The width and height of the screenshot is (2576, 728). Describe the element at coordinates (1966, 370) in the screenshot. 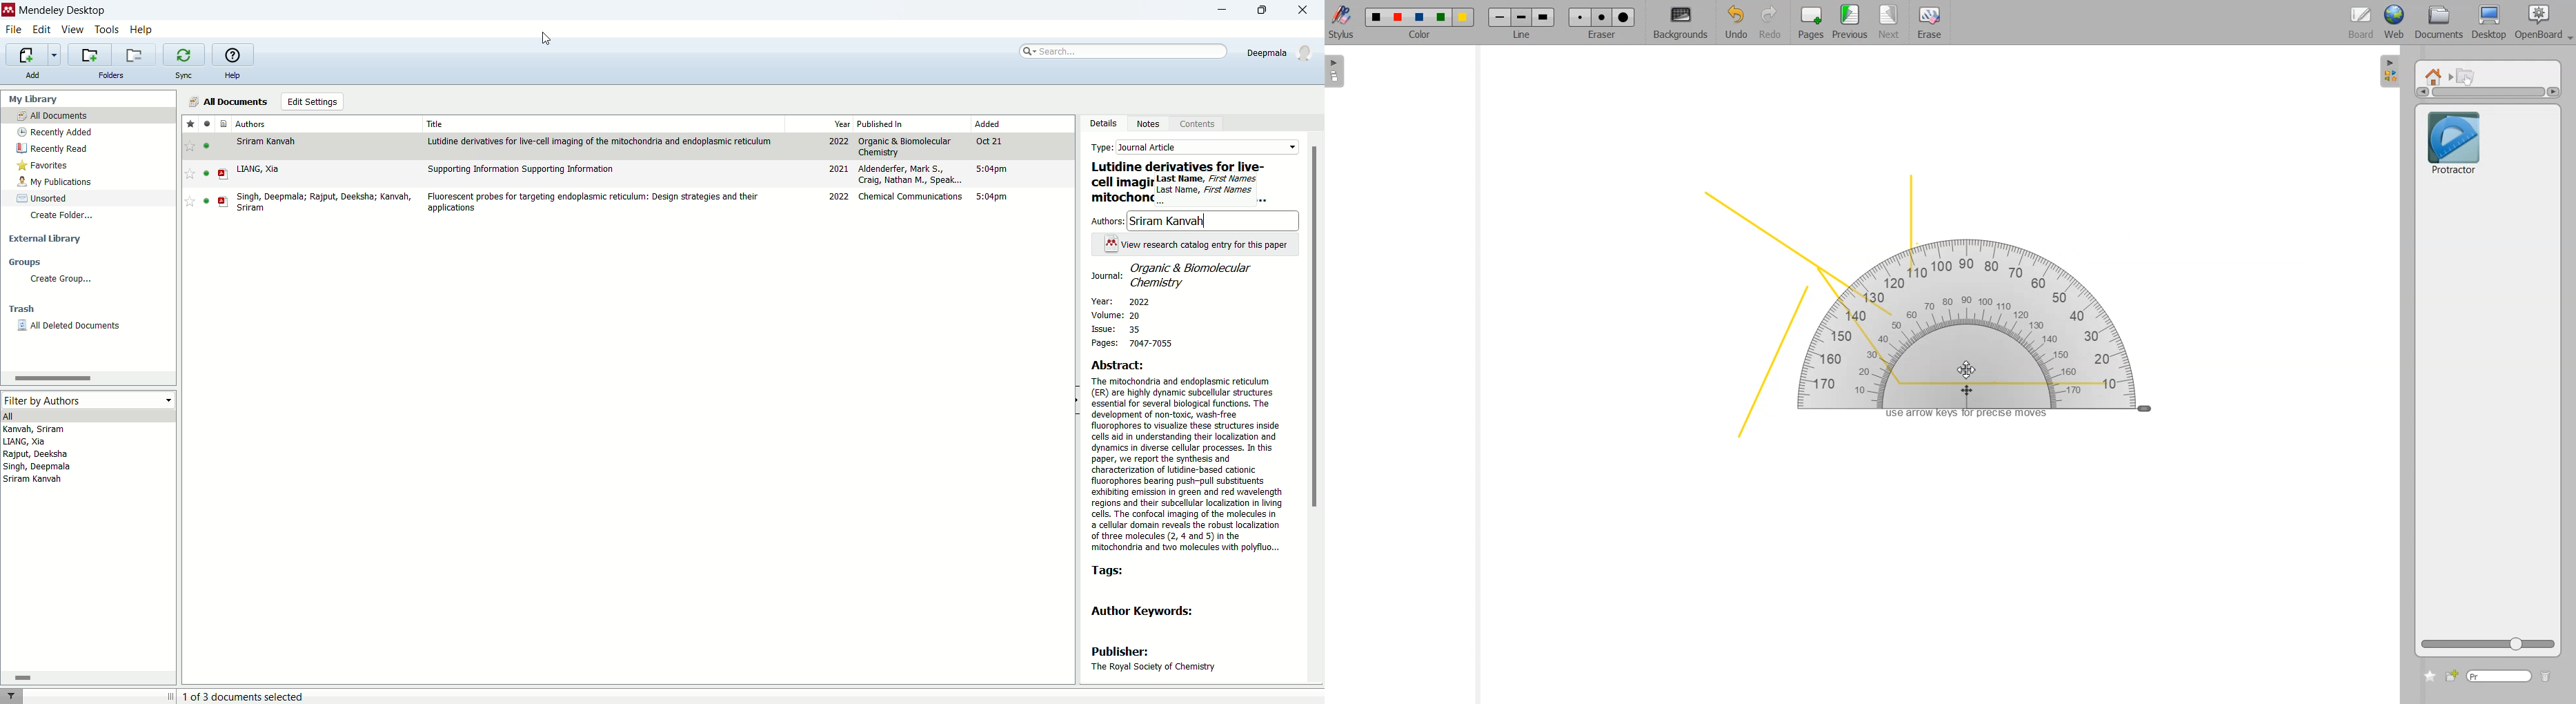

I see `Cursor` at that location.